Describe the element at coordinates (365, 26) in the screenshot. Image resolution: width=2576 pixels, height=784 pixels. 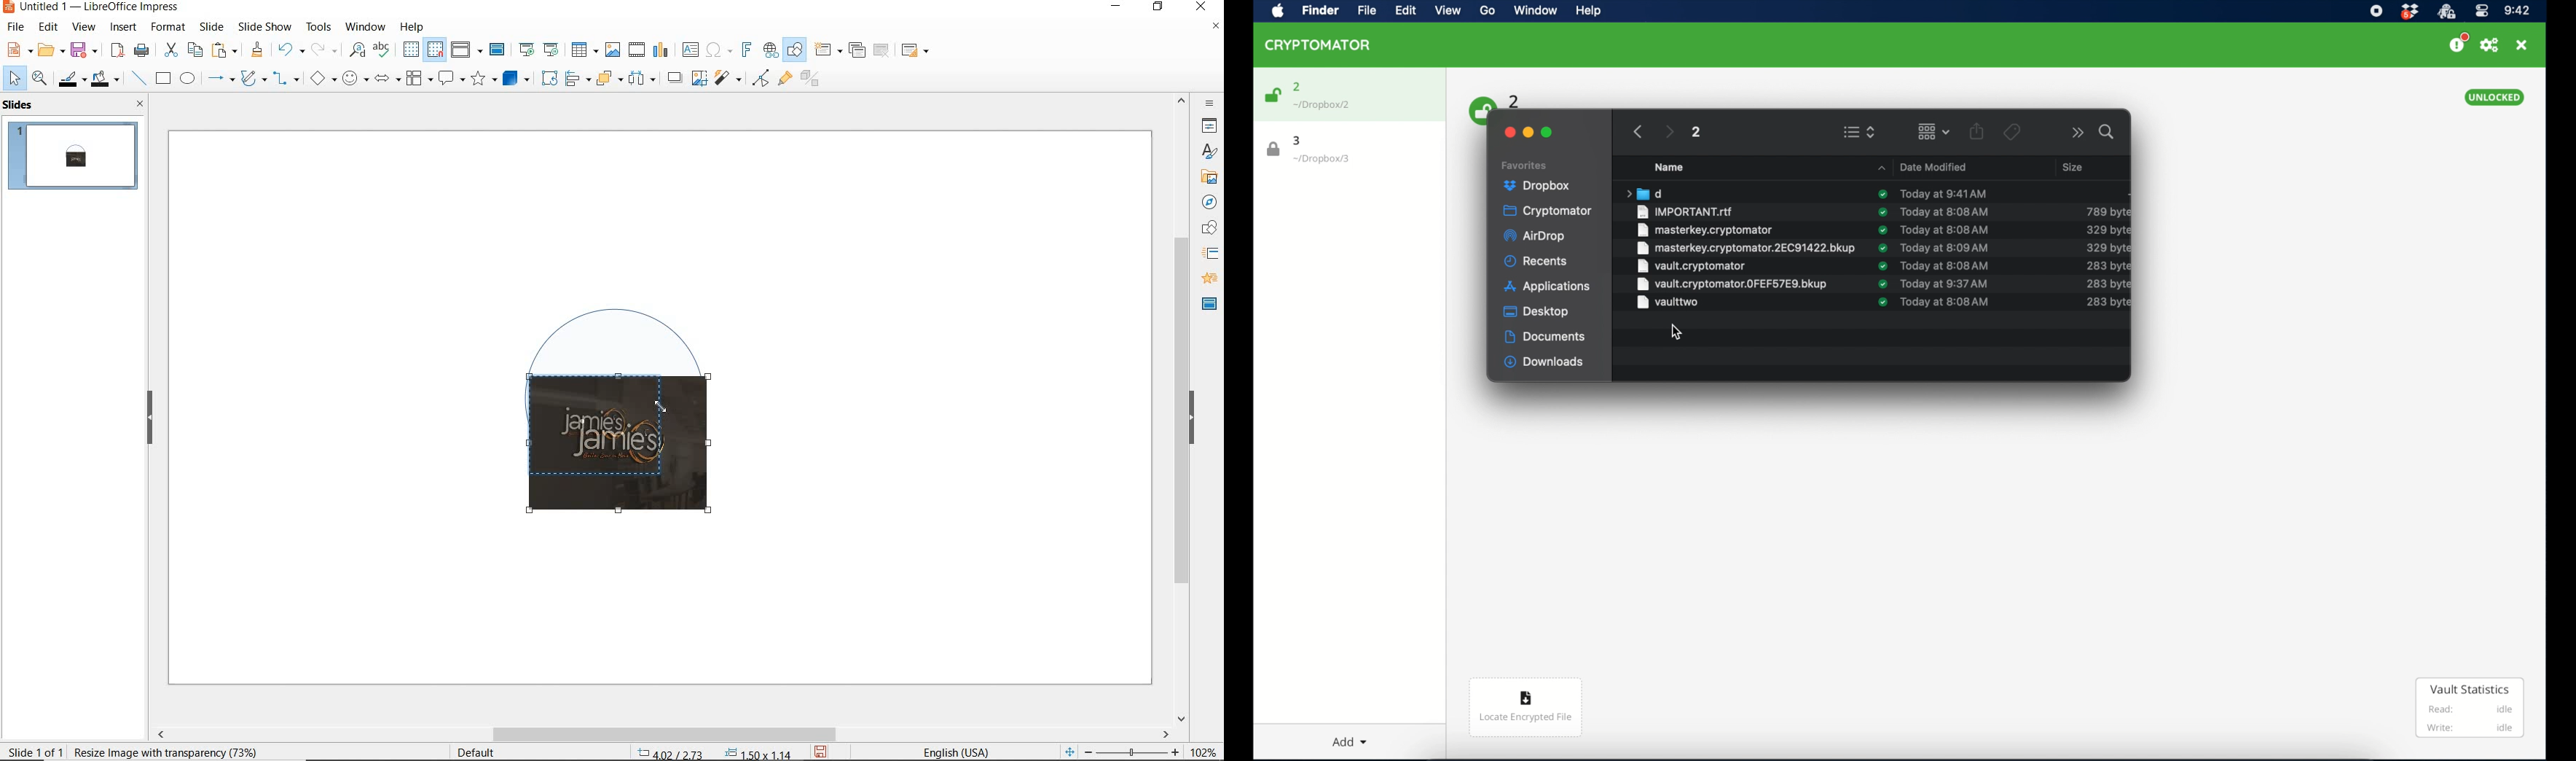
I see `window` at that location.